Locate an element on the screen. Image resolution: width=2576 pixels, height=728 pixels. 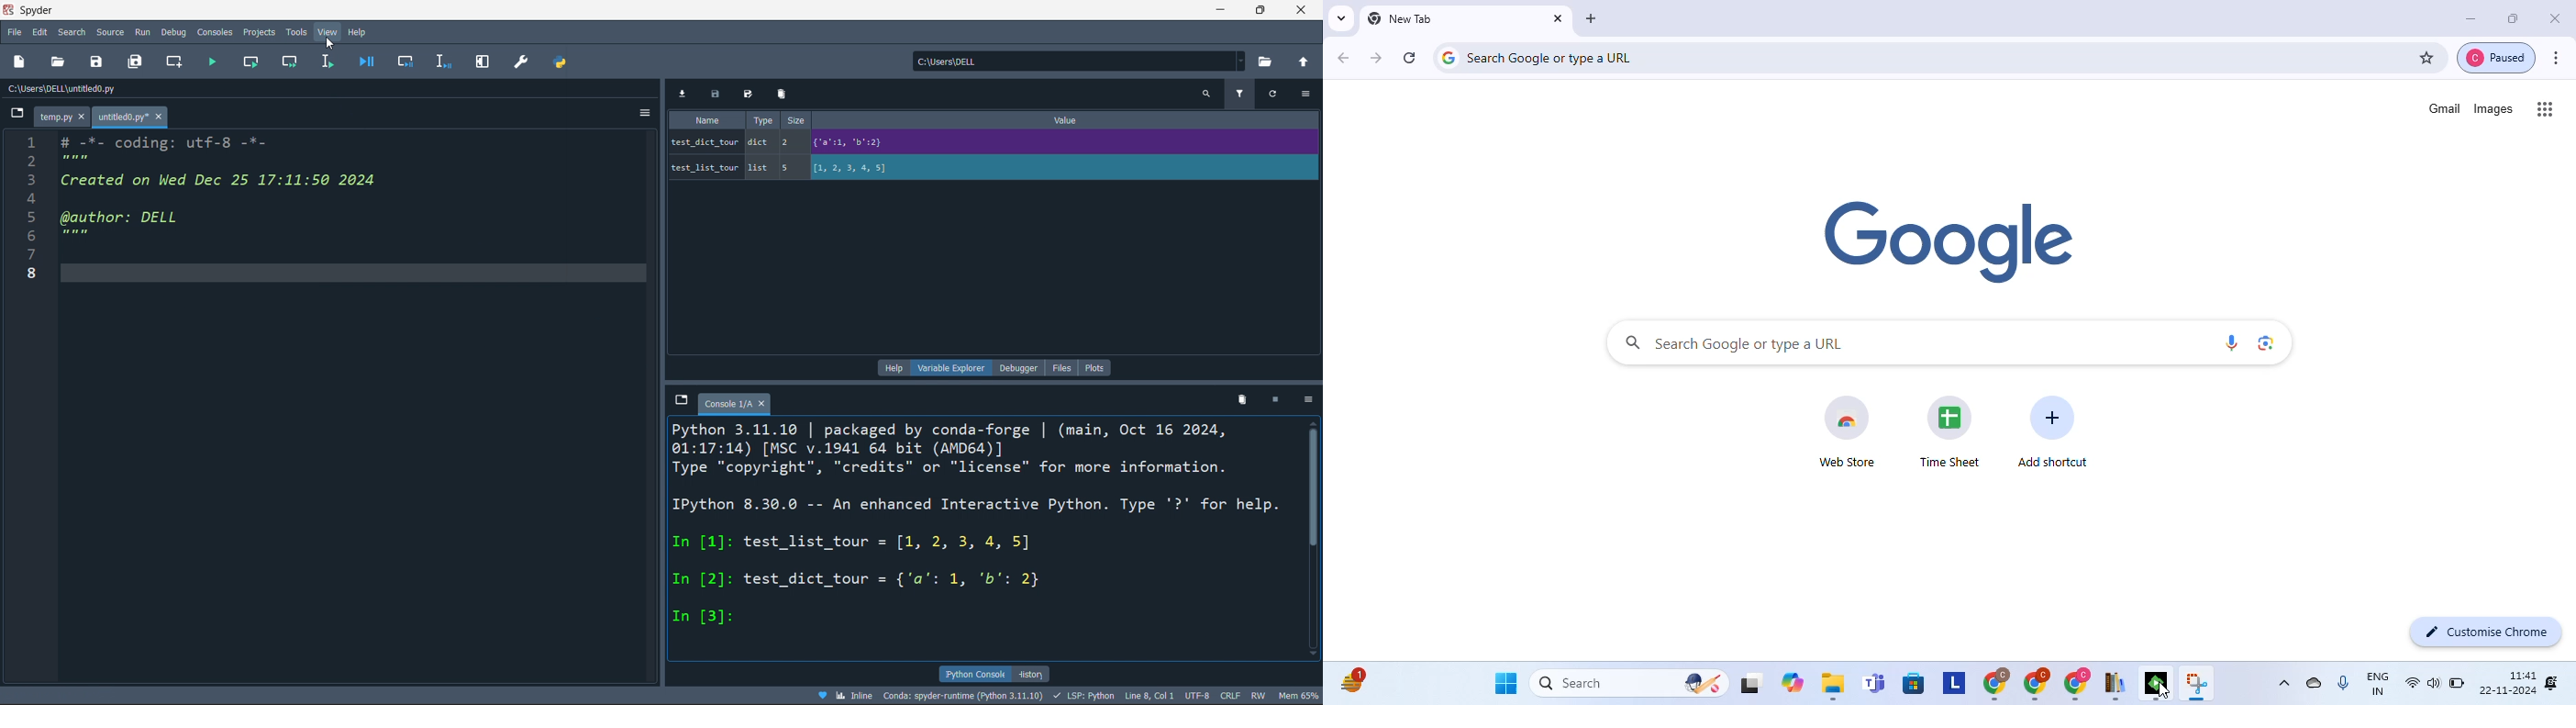
debug line is located at coordinates (443, 62).